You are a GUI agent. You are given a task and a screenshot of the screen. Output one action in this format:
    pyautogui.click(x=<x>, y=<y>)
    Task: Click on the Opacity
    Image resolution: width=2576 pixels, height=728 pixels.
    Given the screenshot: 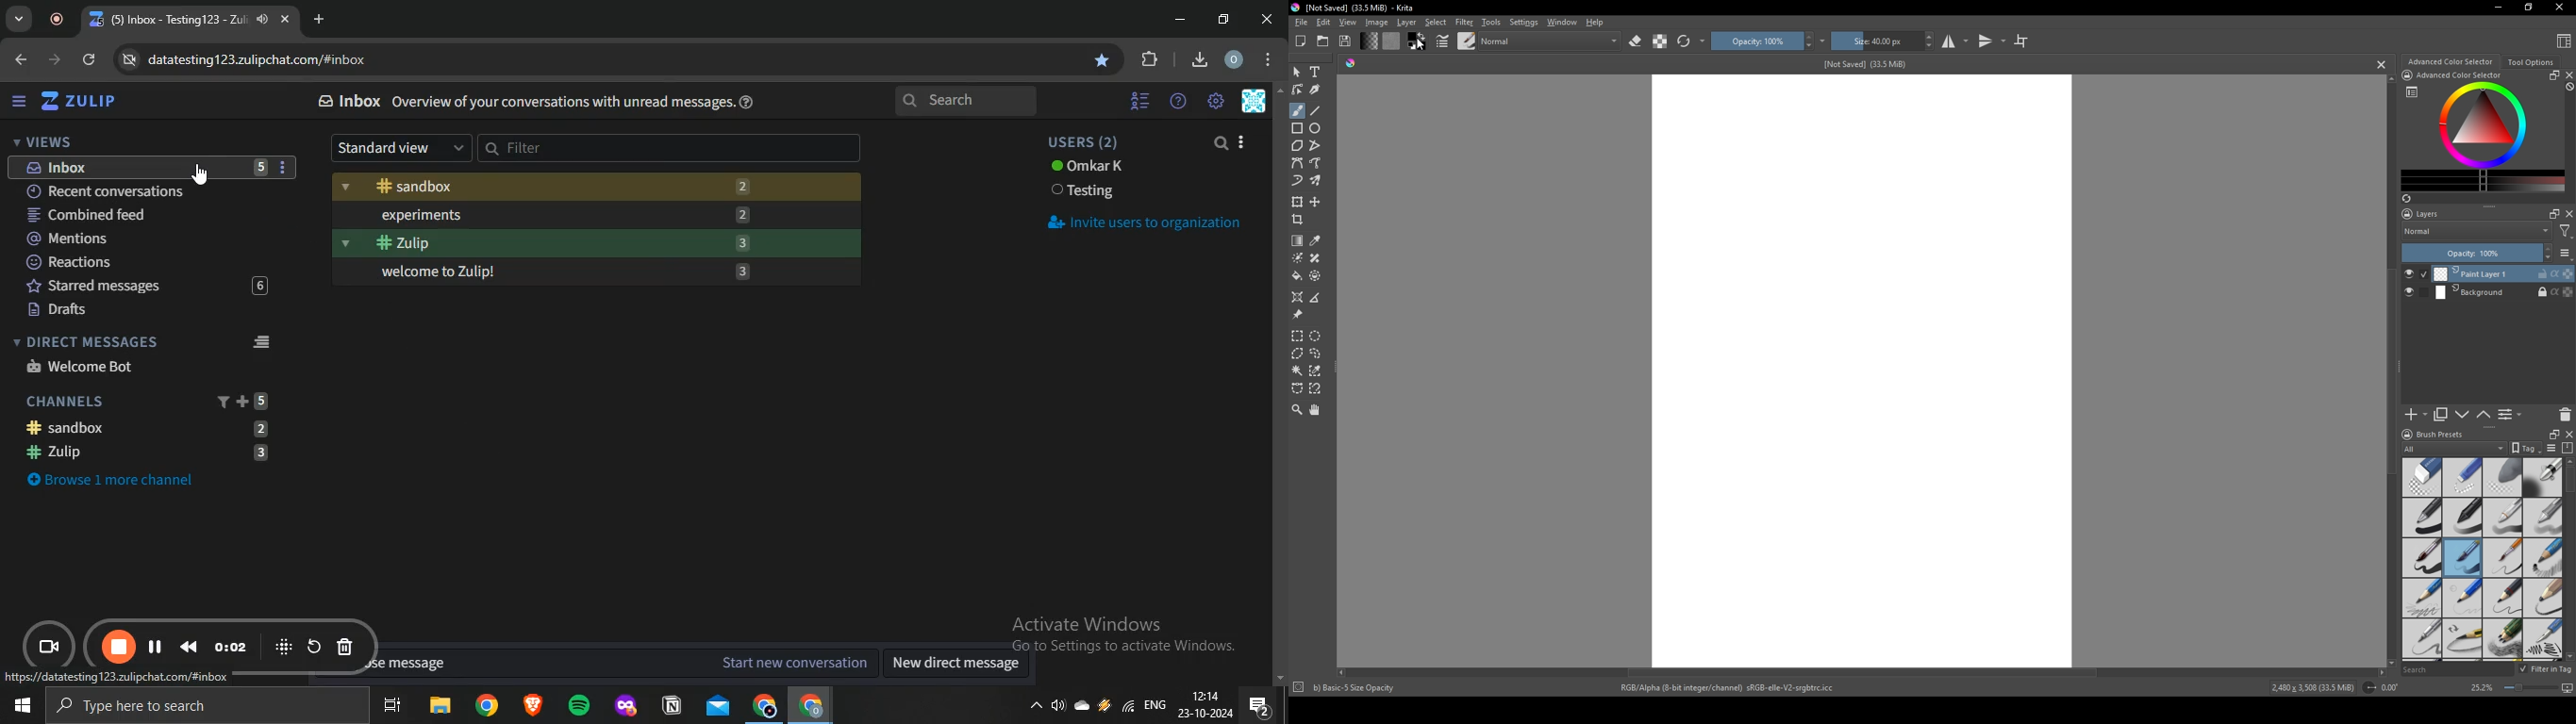 What is the action you would take?
    pyautogui.click(x=1756, y=41)
    